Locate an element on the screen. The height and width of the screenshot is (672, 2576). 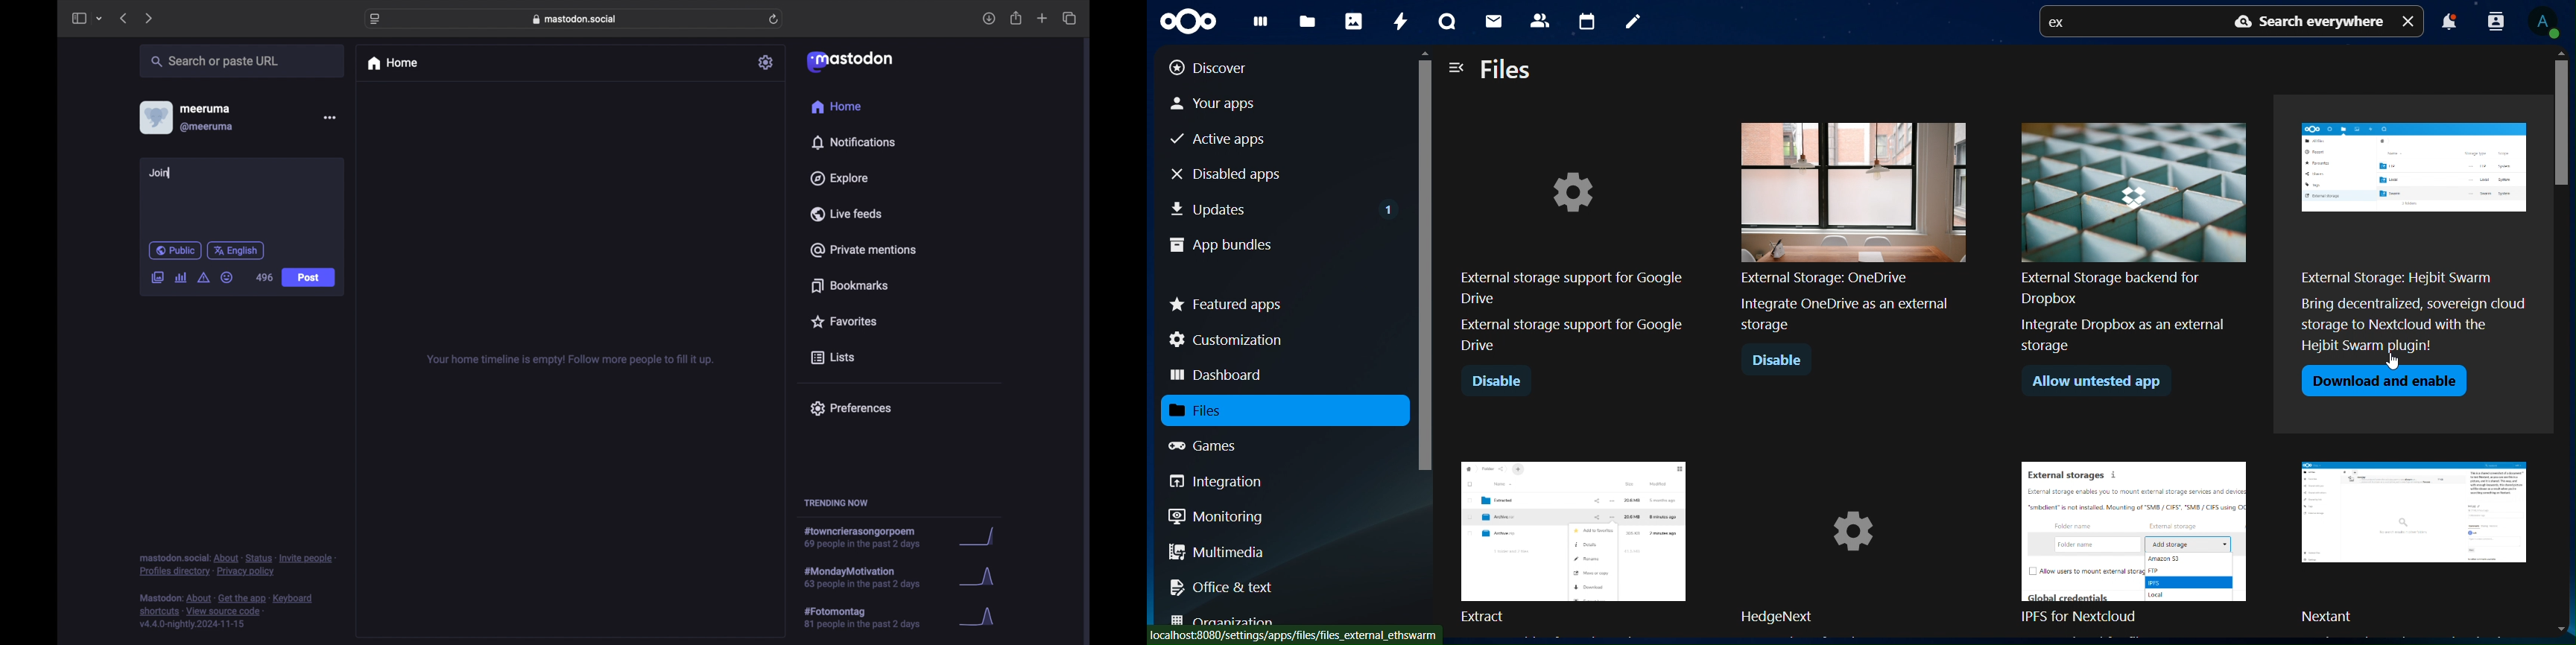
graph is located at coordinates (987, 622).